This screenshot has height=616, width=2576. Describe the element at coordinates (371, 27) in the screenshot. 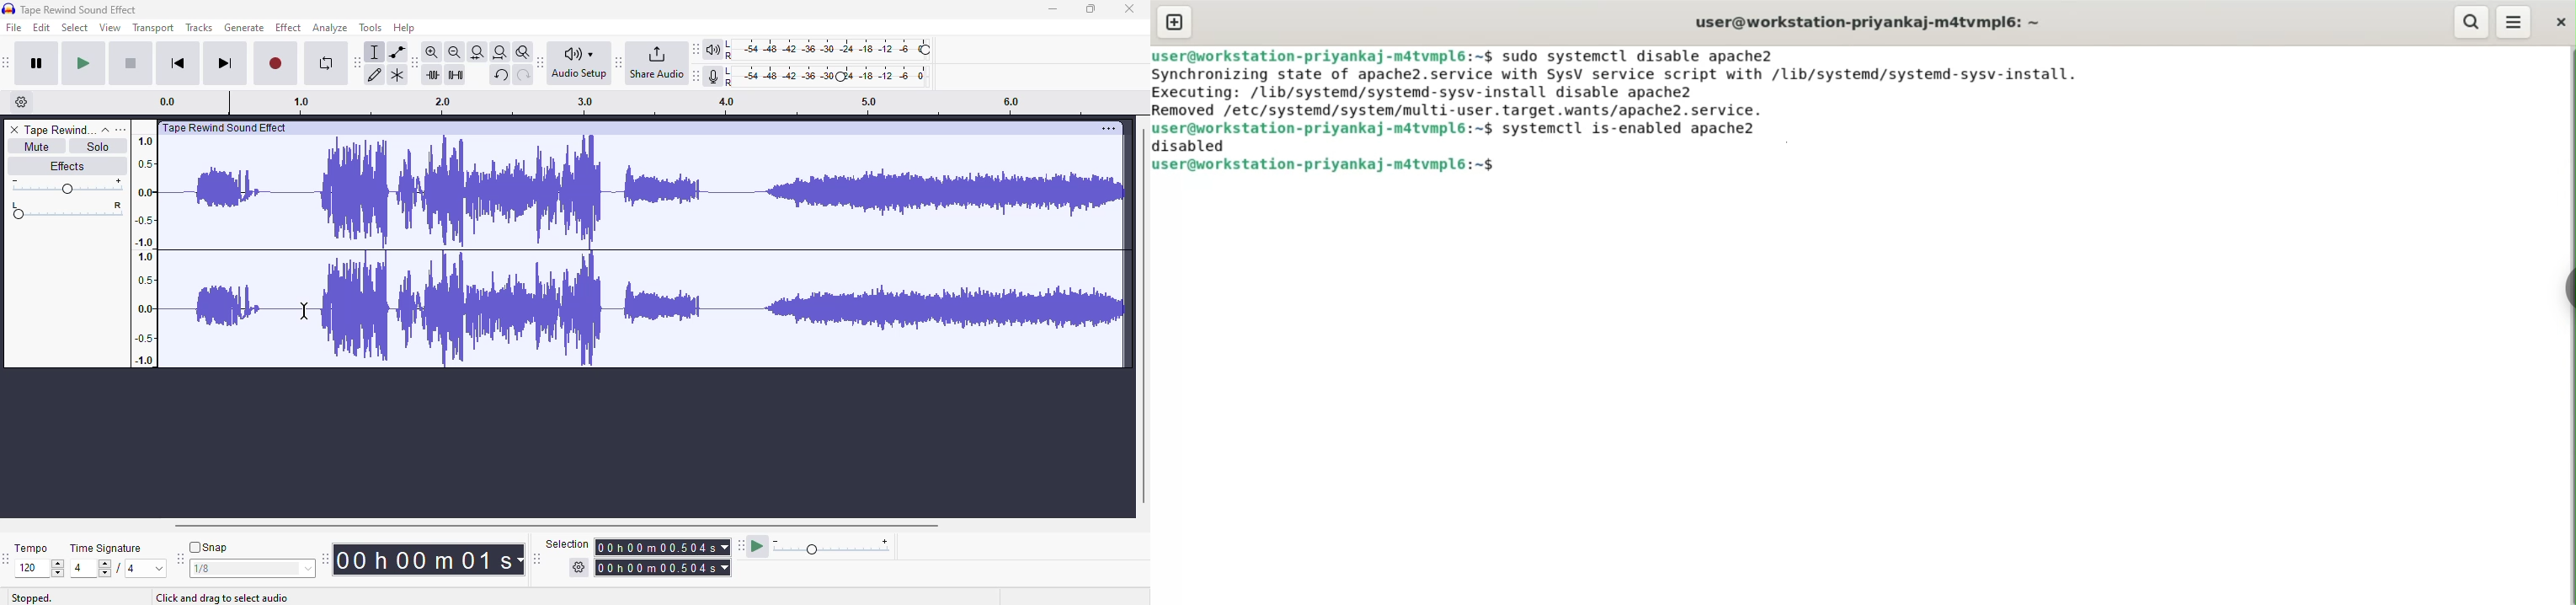

I see `tools` at that location.